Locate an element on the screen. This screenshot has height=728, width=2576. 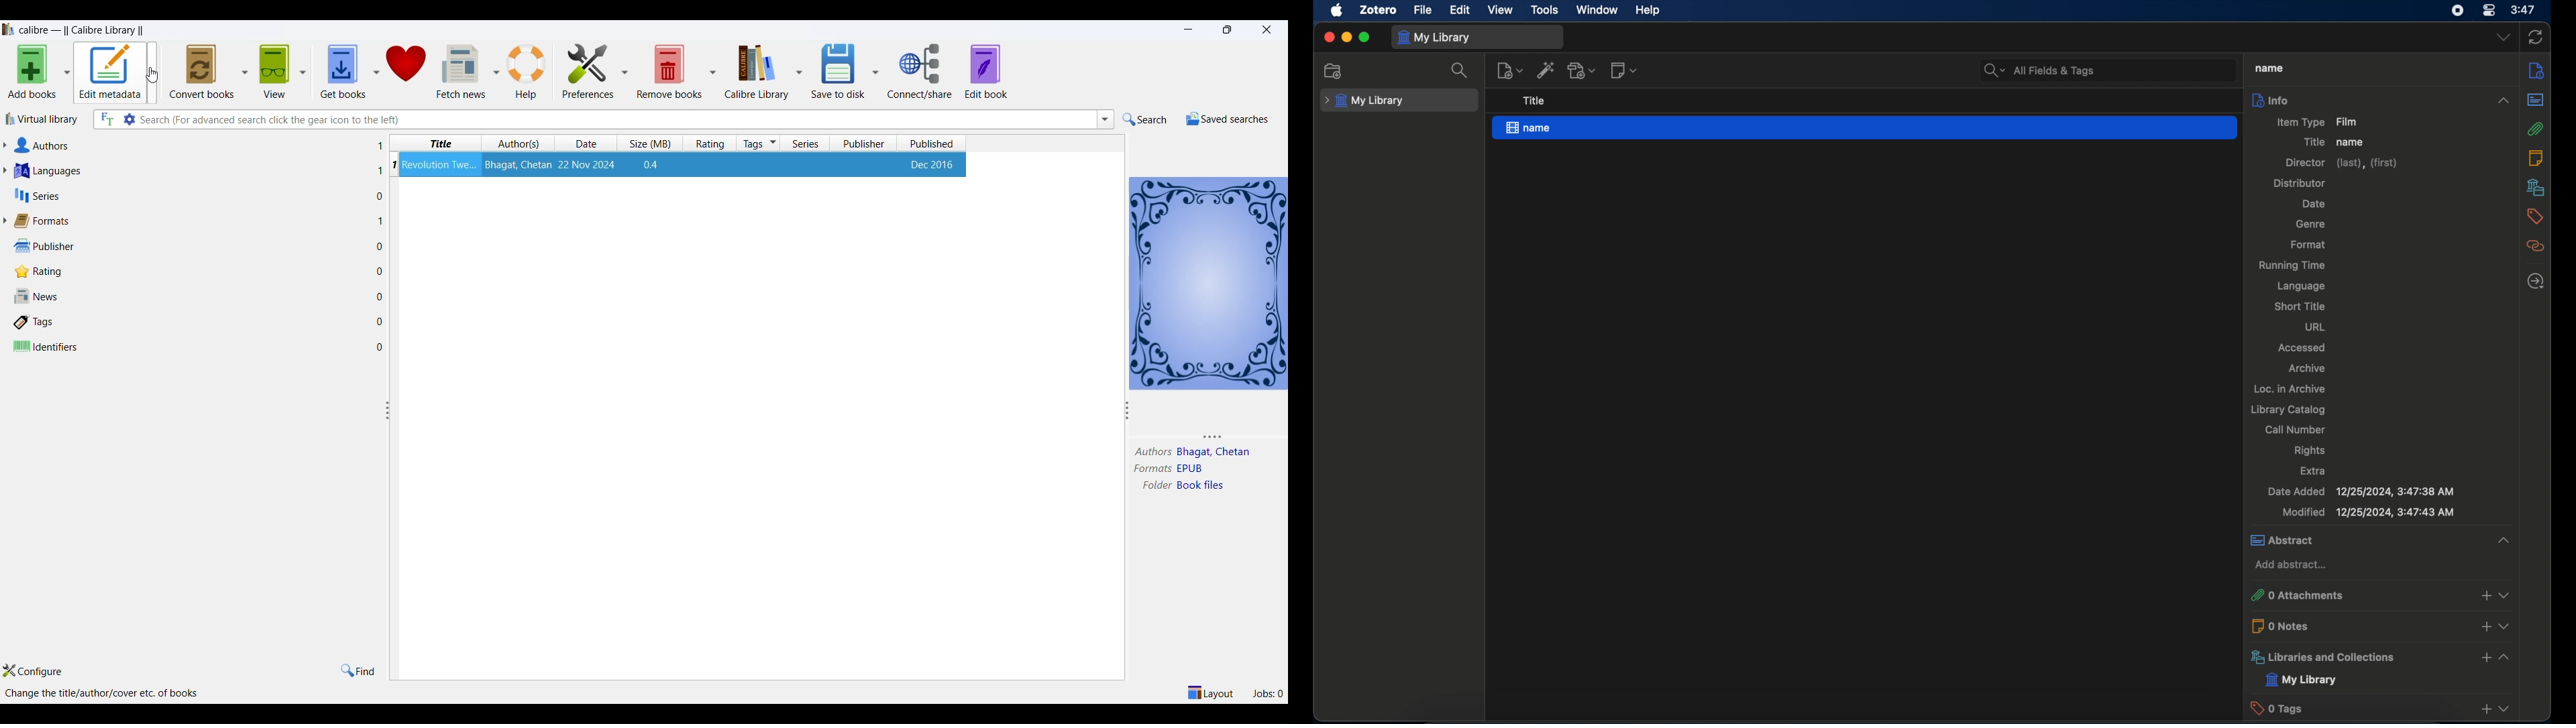
collapse is located at coordinates (2510, 656).